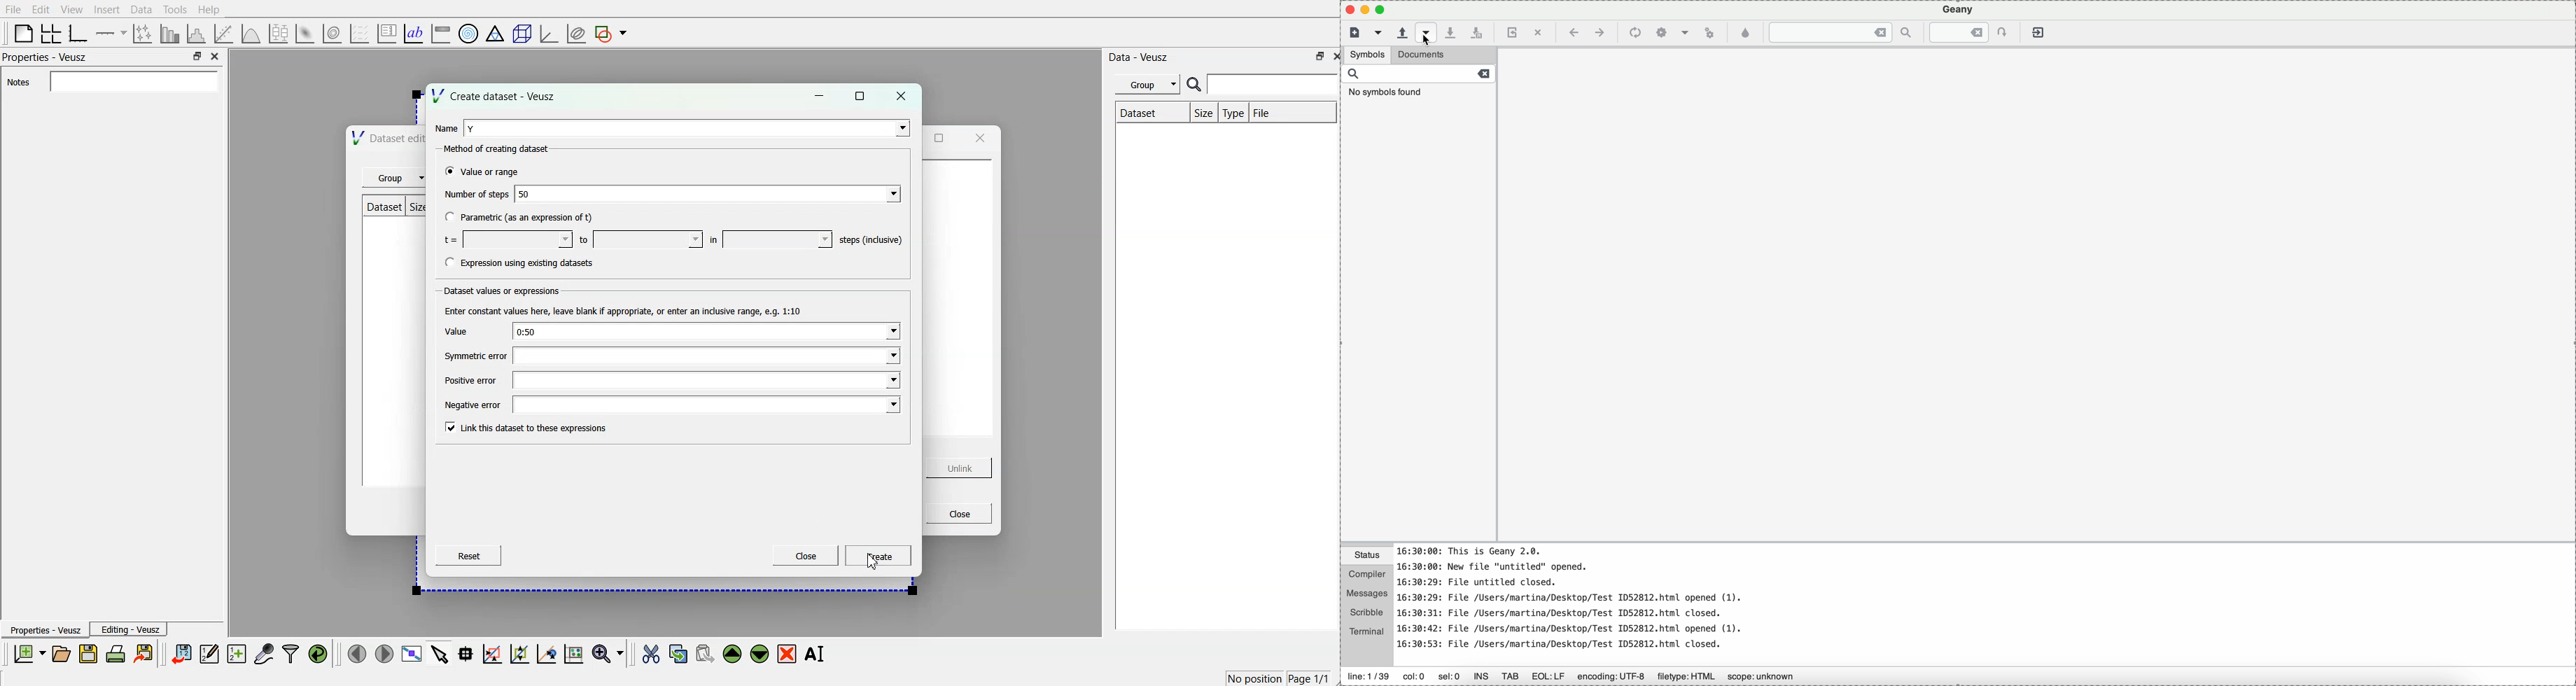 The height and width of the screenshot is (700, 2576). What do you see at coordinates (414, 206) in the screenshot?
I see `Size` at bounding box center [414, 206].